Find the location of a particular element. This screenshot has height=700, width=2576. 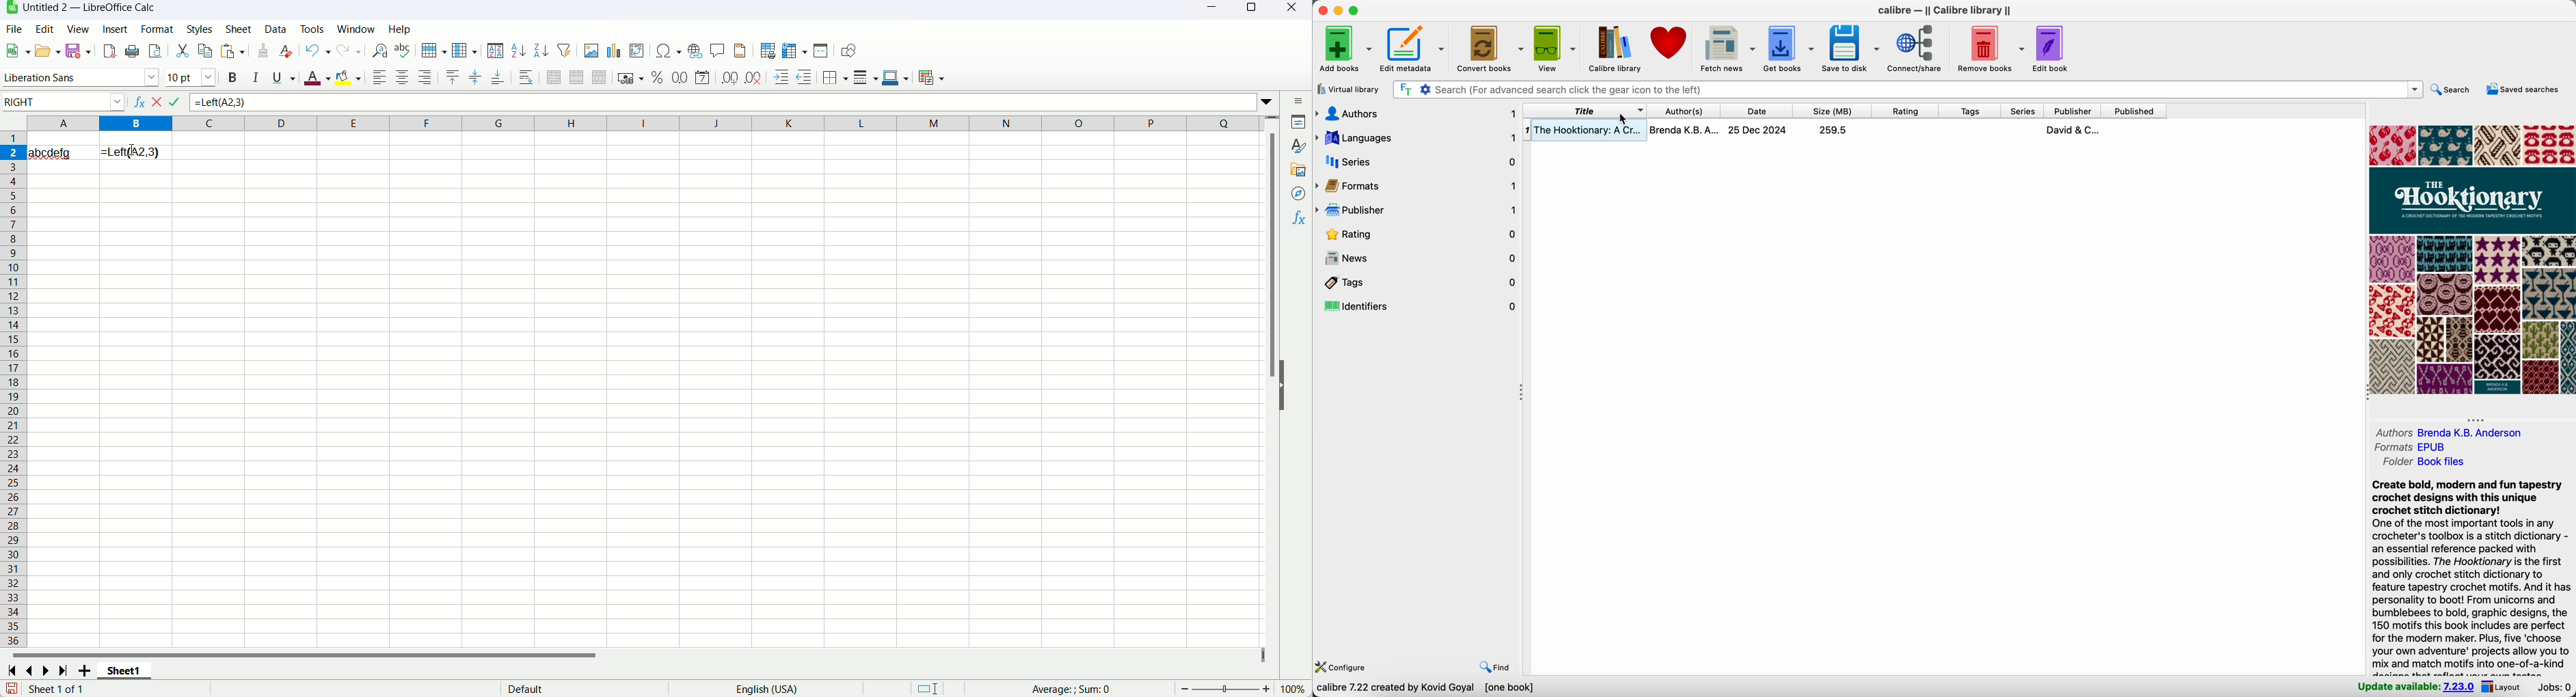

add decimal place is located at coordinates (730, 77).